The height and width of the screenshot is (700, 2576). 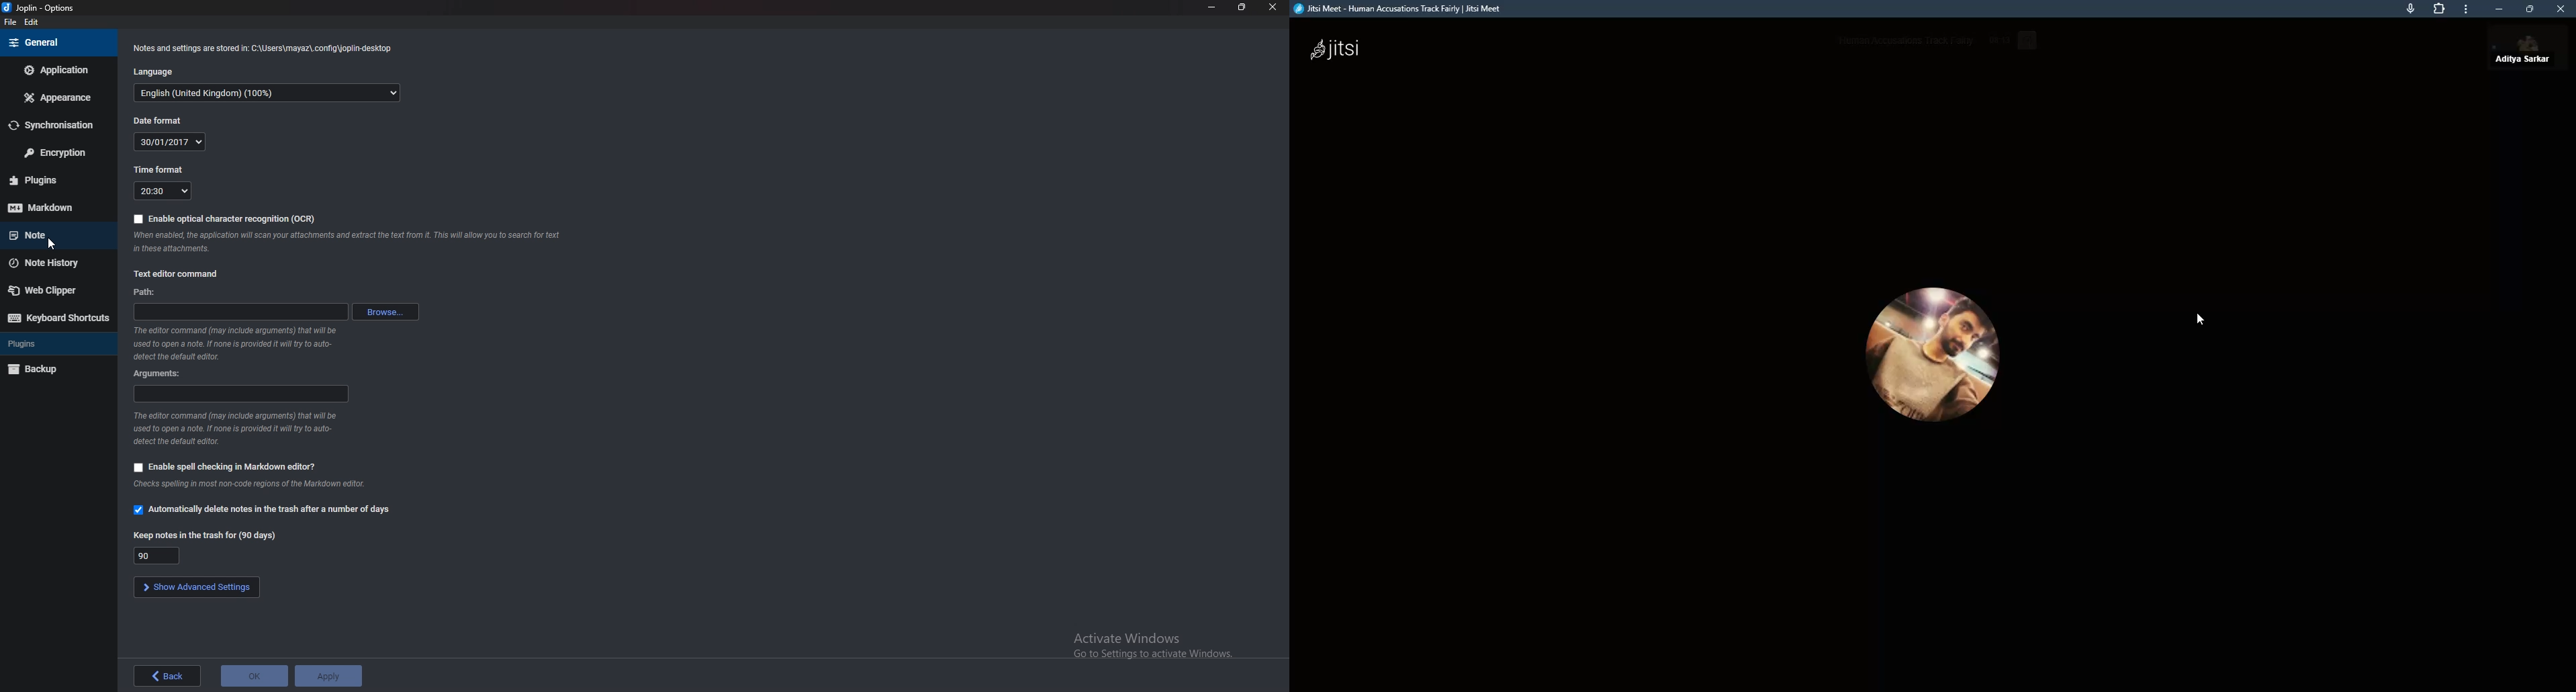 I want to click on Date format, so click(x=173, y=142).